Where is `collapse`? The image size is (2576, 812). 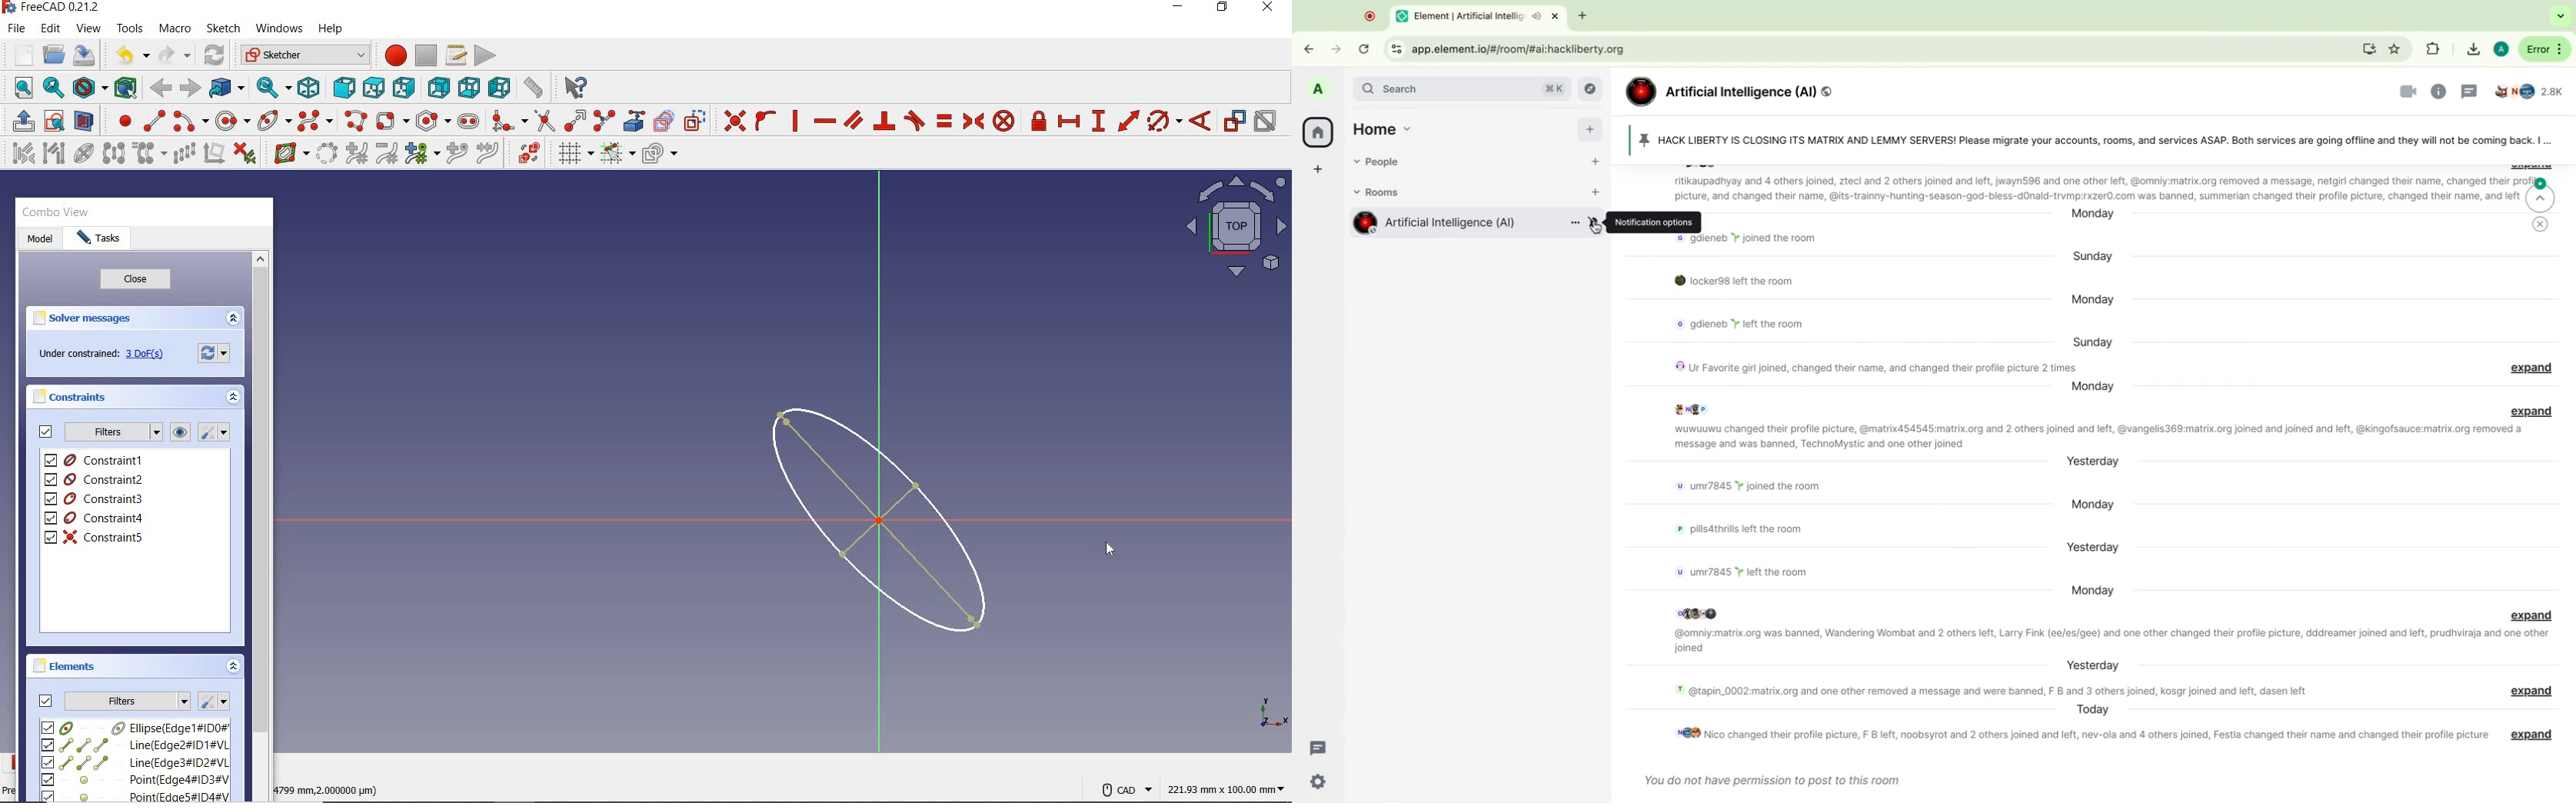 collapse is located at coordinates (235, 399).